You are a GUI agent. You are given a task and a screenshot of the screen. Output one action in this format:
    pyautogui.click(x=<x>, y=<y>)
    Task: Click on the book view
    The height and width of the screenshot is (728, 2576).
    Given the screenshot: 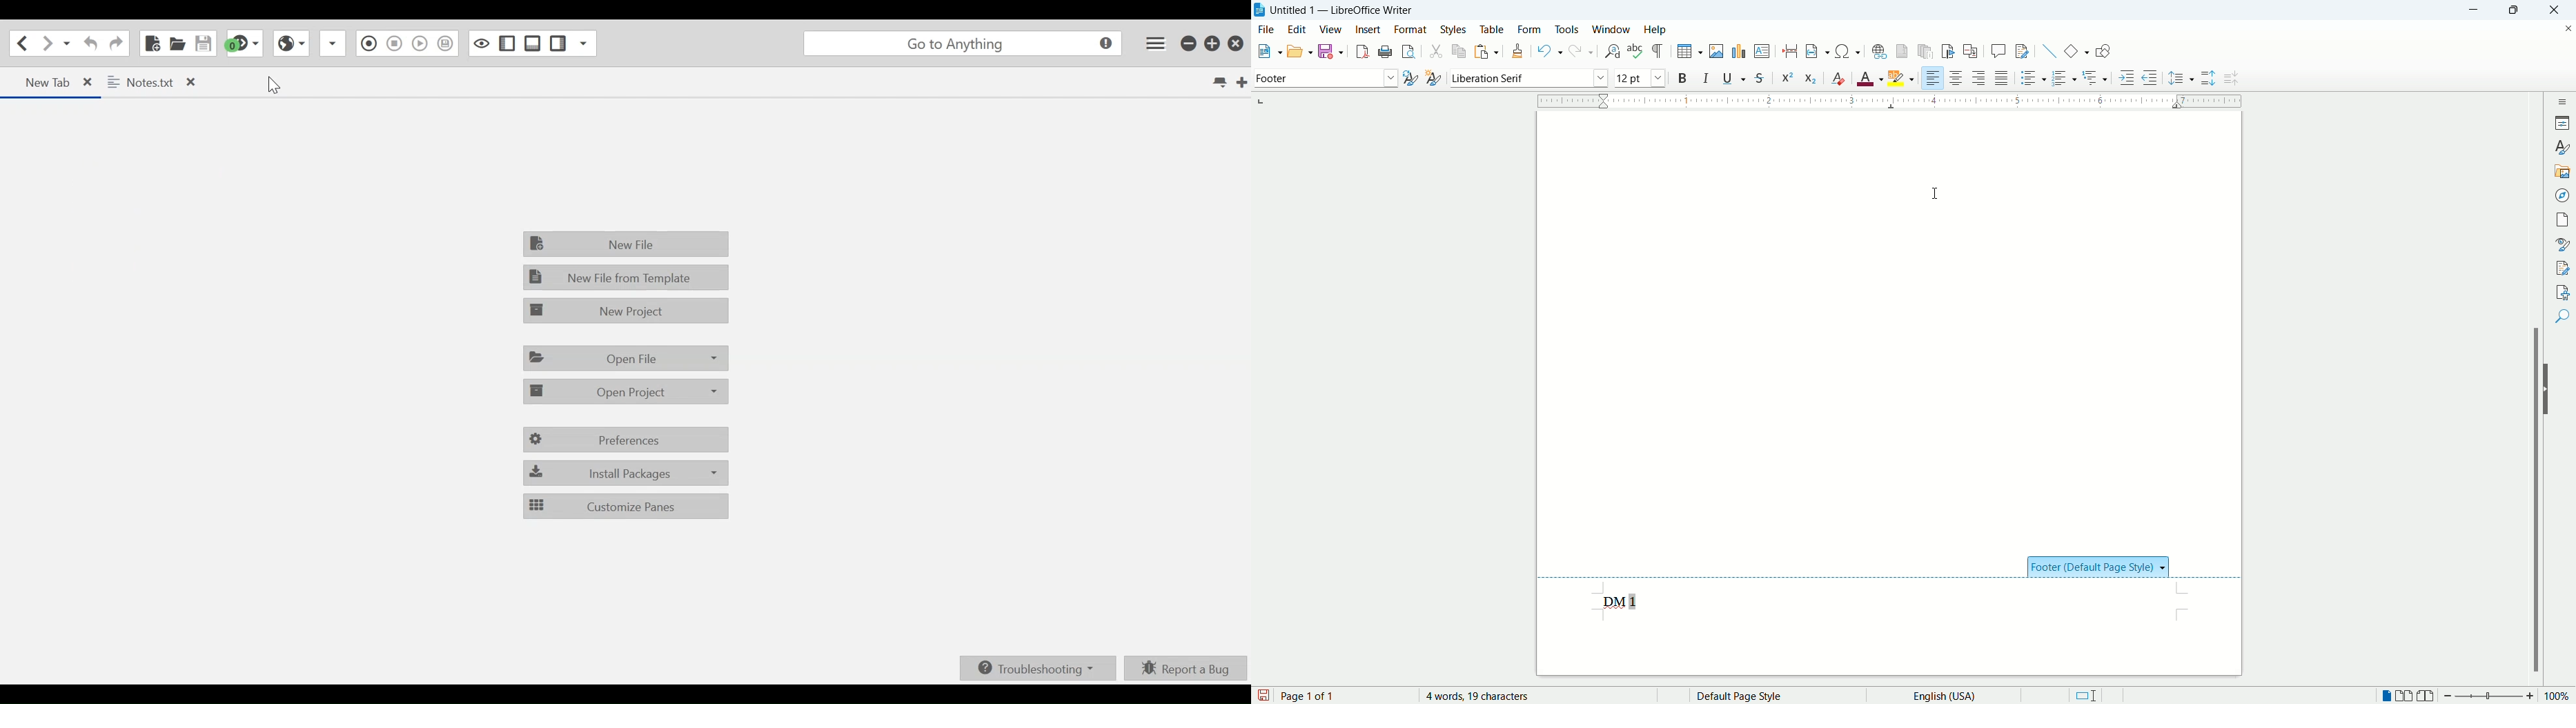 What is the action you would take?
    pyautogui.click(x=2426, y=696)
    